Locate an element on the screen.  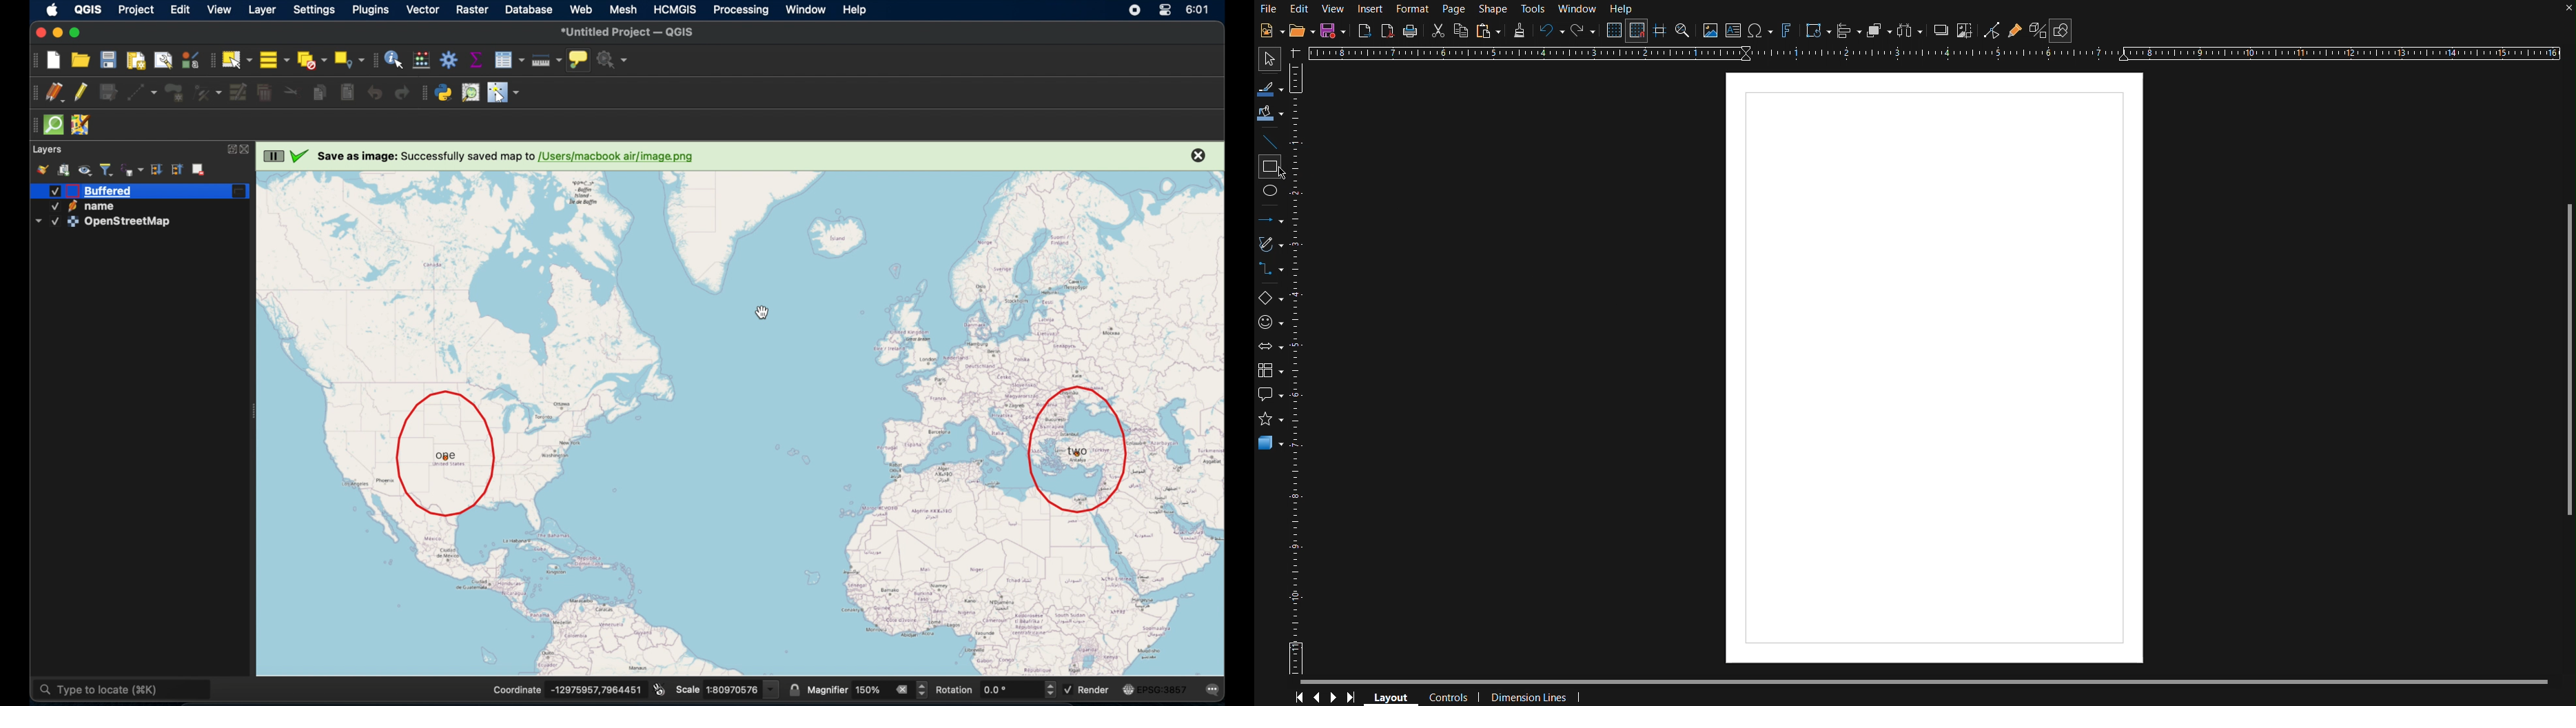
First Page is located at coordinates (1297, 698).